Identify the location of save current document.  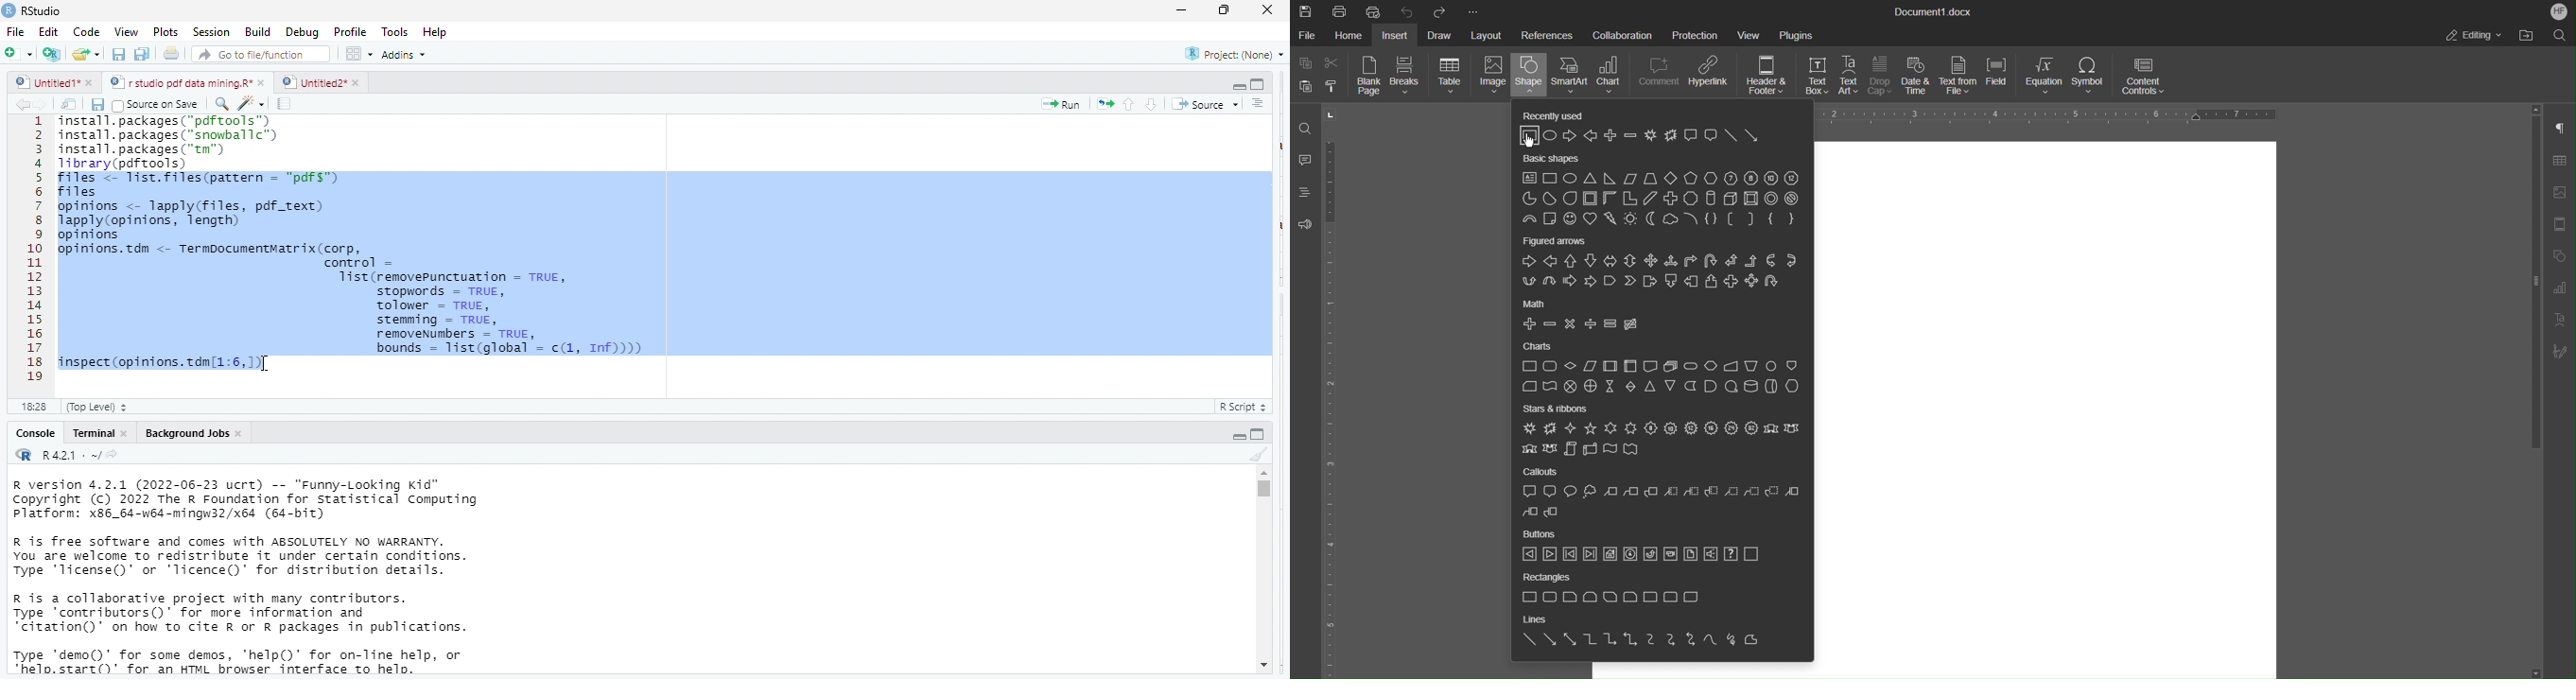
(119, 55).